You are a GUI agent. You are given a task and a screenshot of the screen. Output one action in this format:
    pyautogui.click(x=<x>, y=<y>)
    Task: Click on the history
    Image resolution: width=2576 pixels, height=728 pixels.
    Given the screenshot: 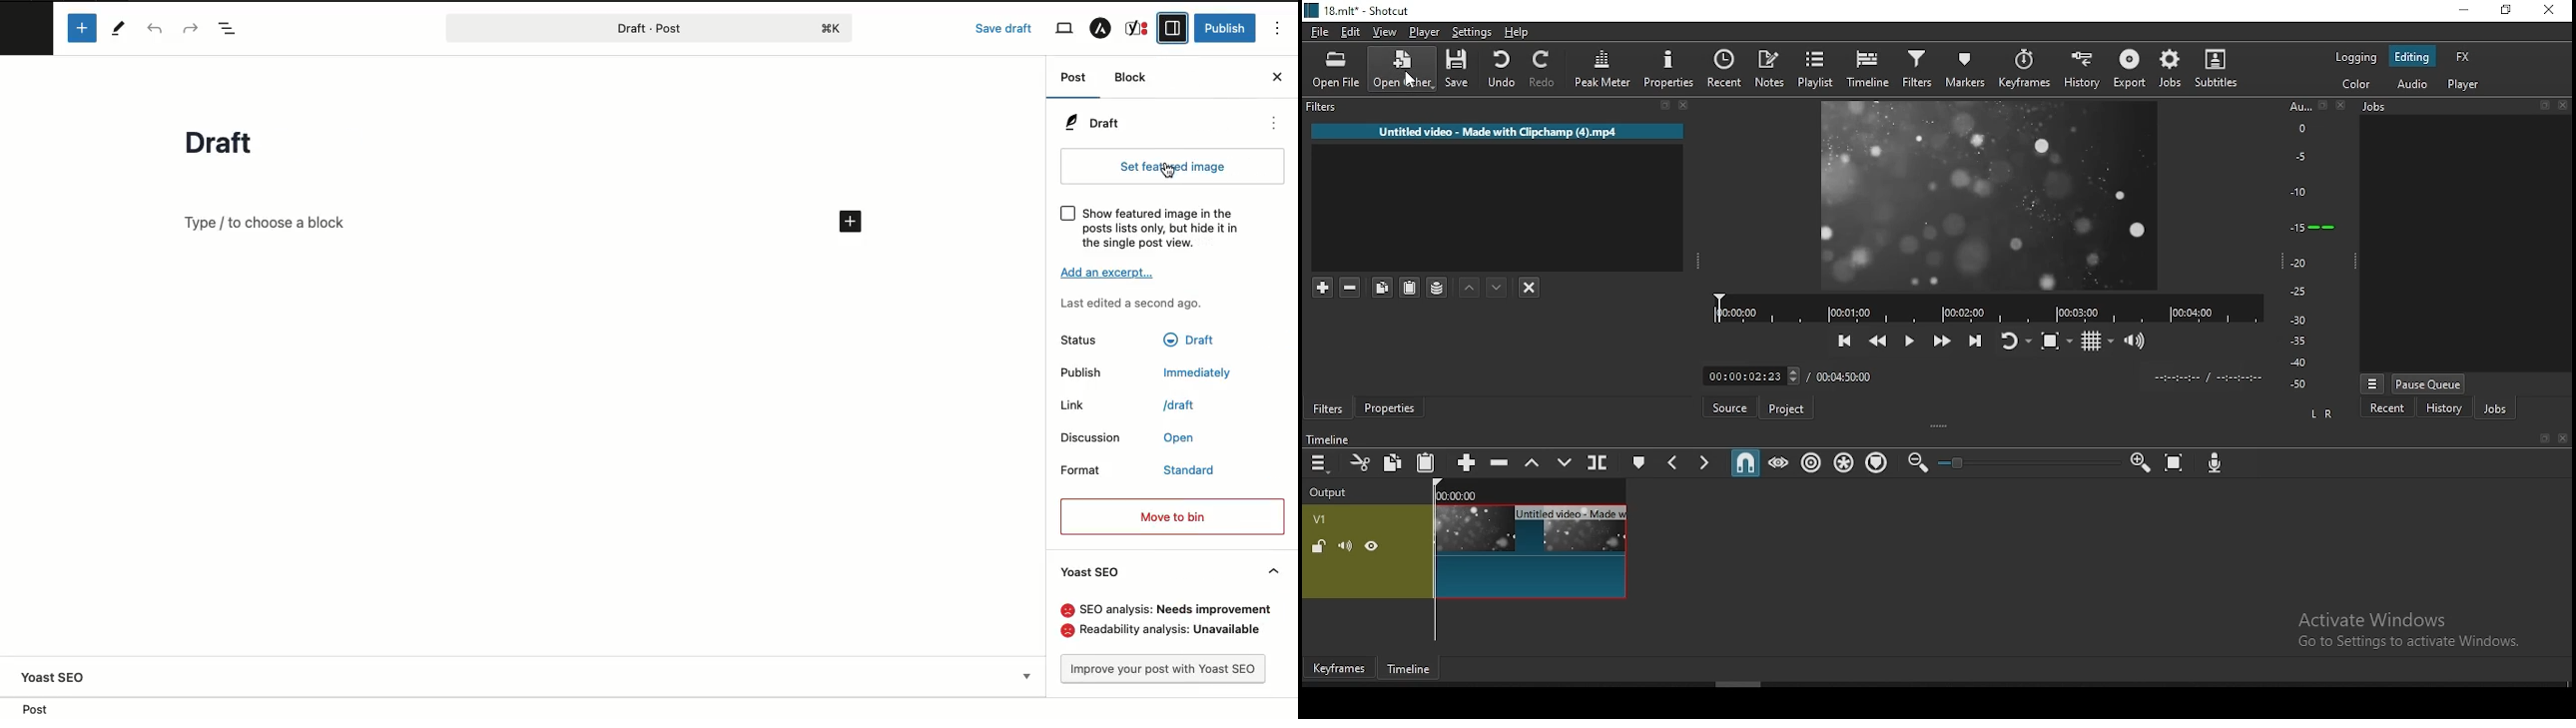 What is the action you would take?
    pyautogui.click(x=2443, y=409)
    